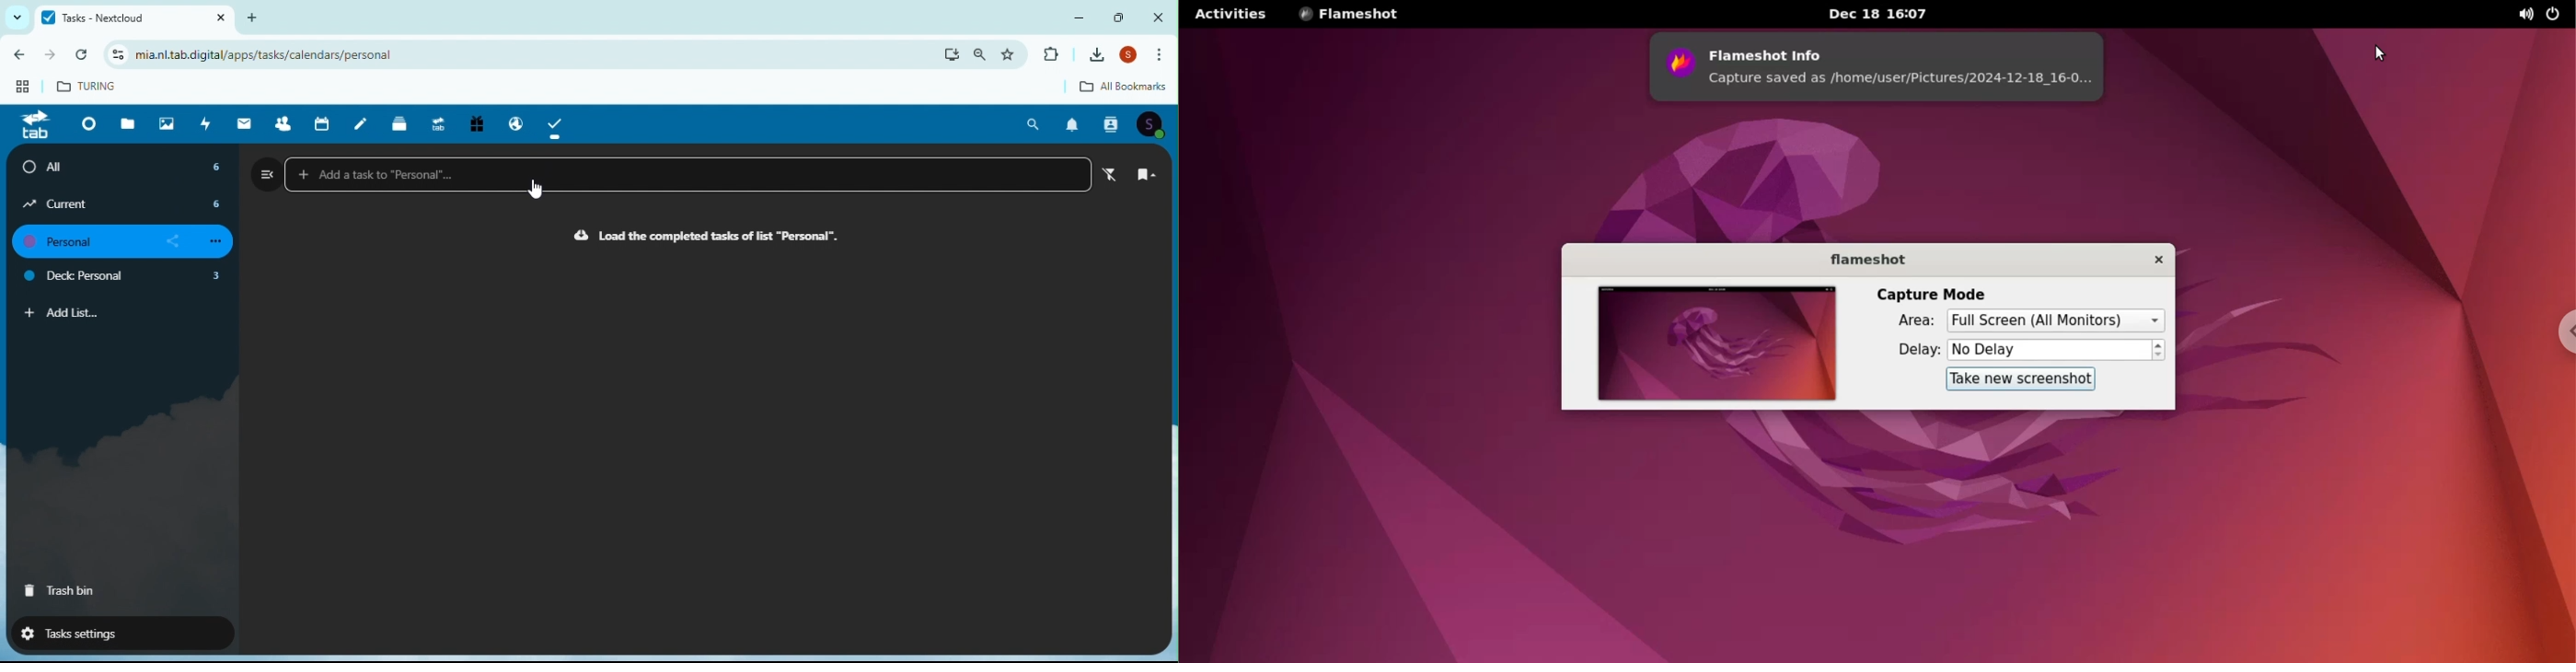 The image size is (2576, 672). Describe the element at coordinates (123, 204) in the screenshot. I see `current` at that location.